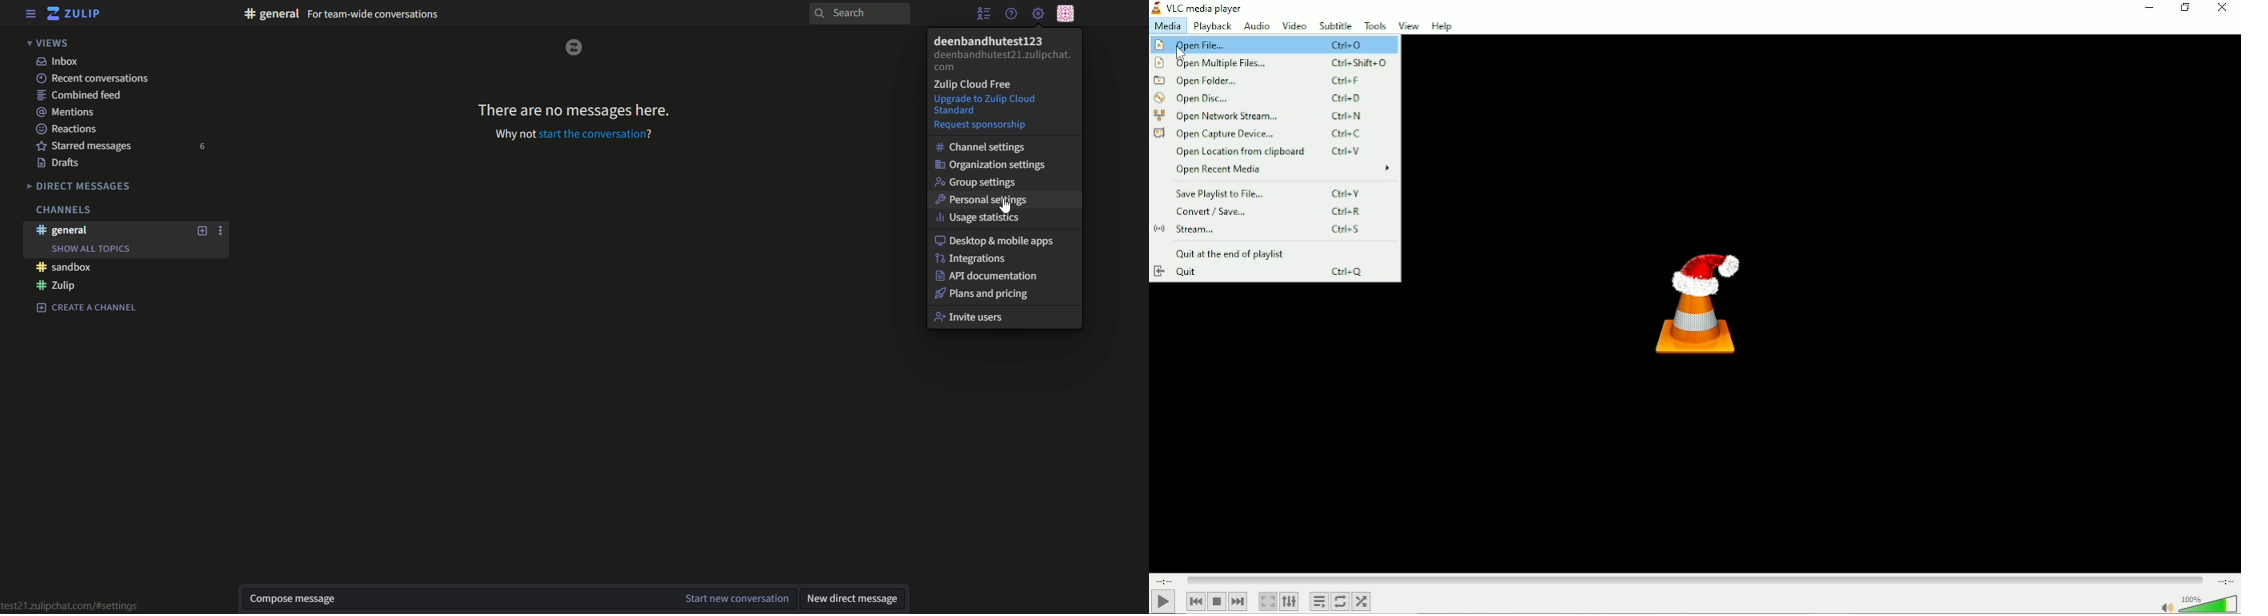  I want to click on Audio, so click(1257, 26).